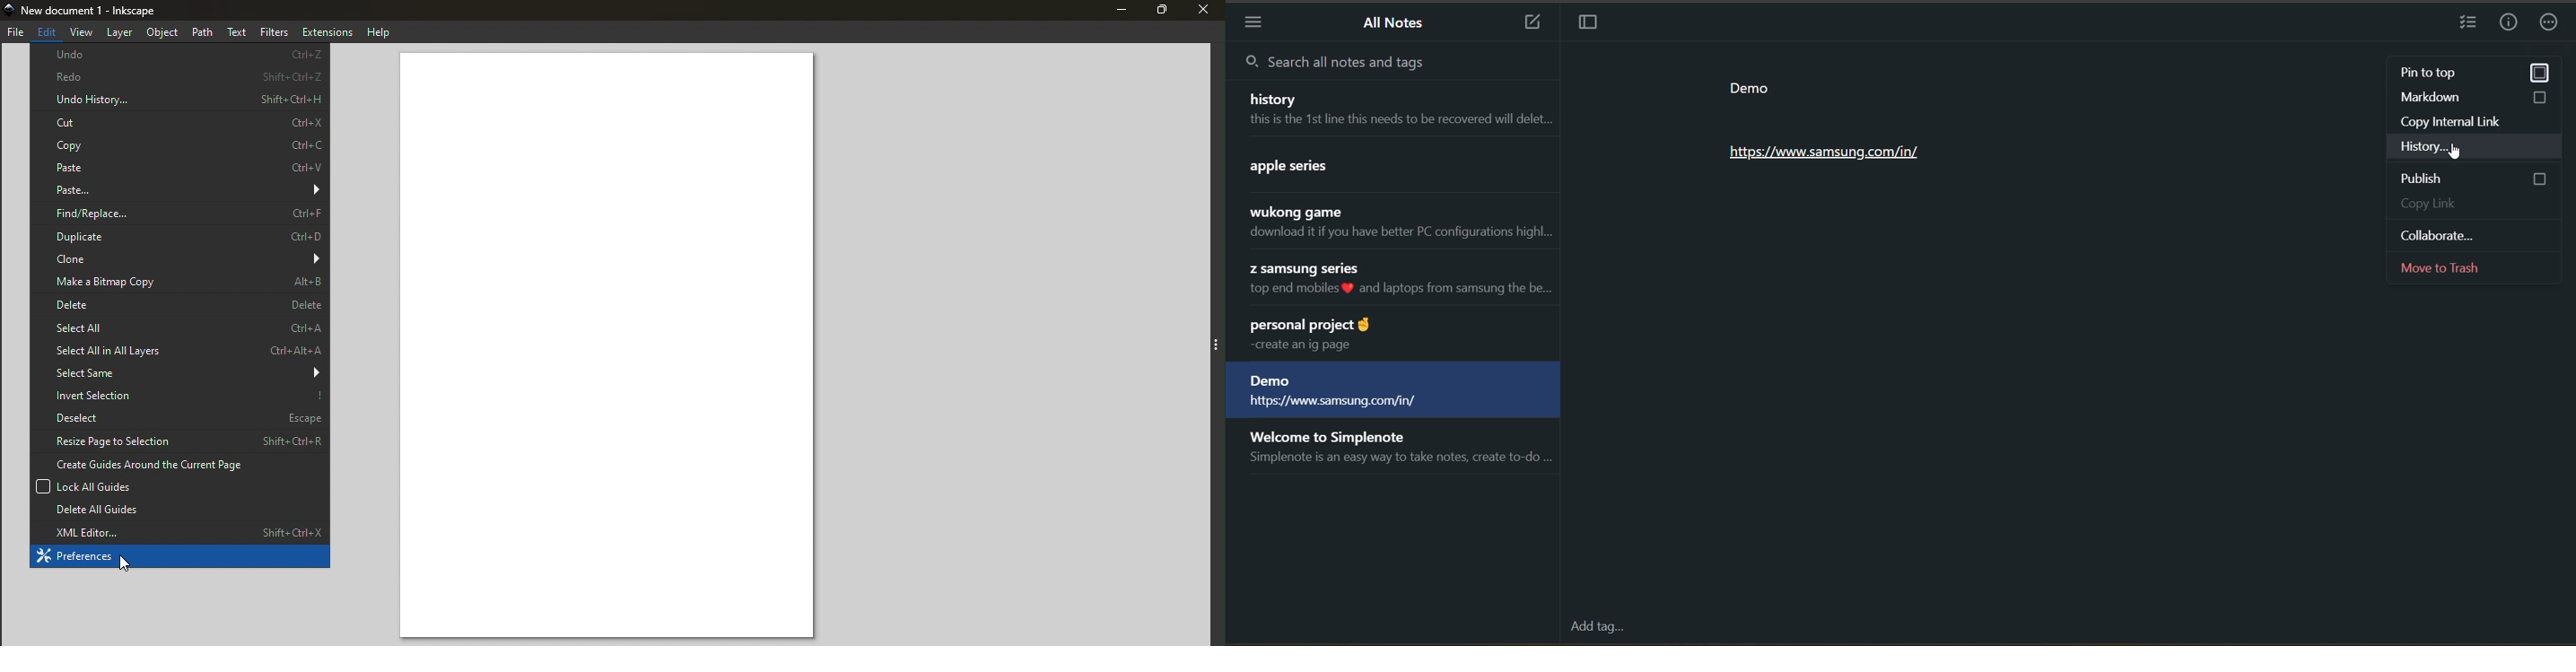 The height and width of the screenshot is (672, 2576). I want to click on search all notes and tags, so click(1340, 63).